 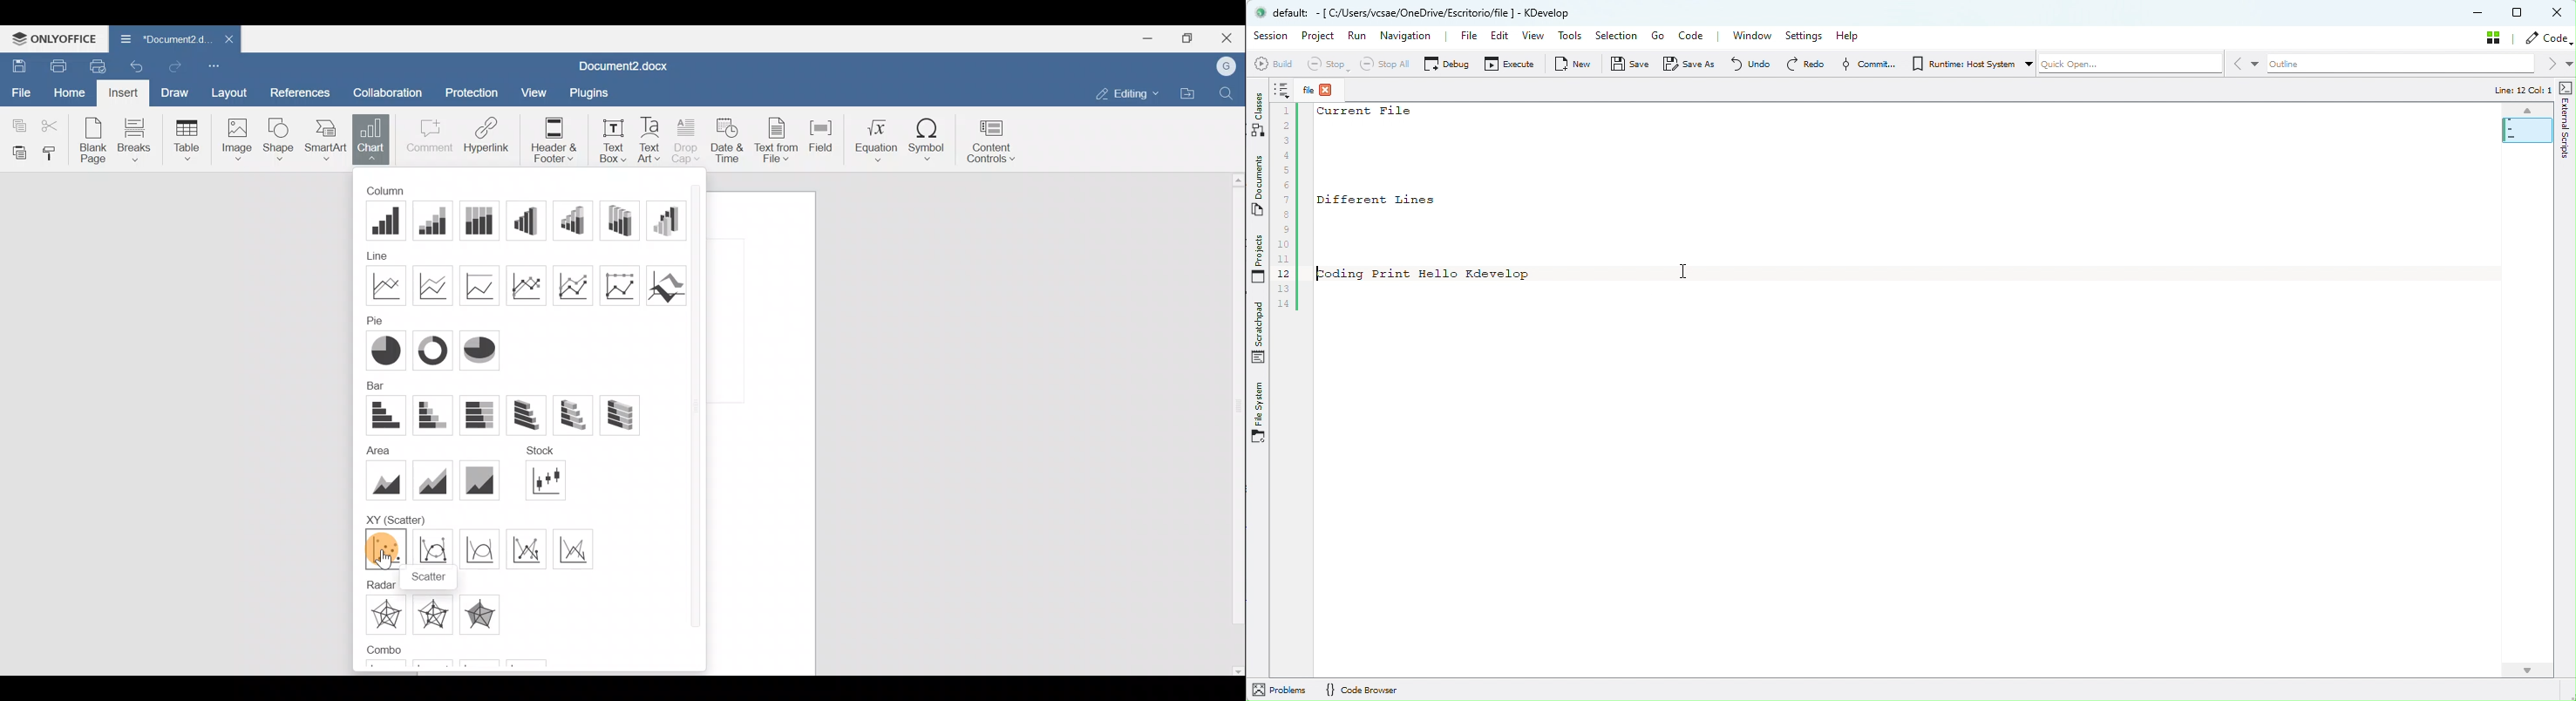 What do you see at coordinates (382, 650) in the screenshot?
I see `Combo` at bounding box center [382, 650].